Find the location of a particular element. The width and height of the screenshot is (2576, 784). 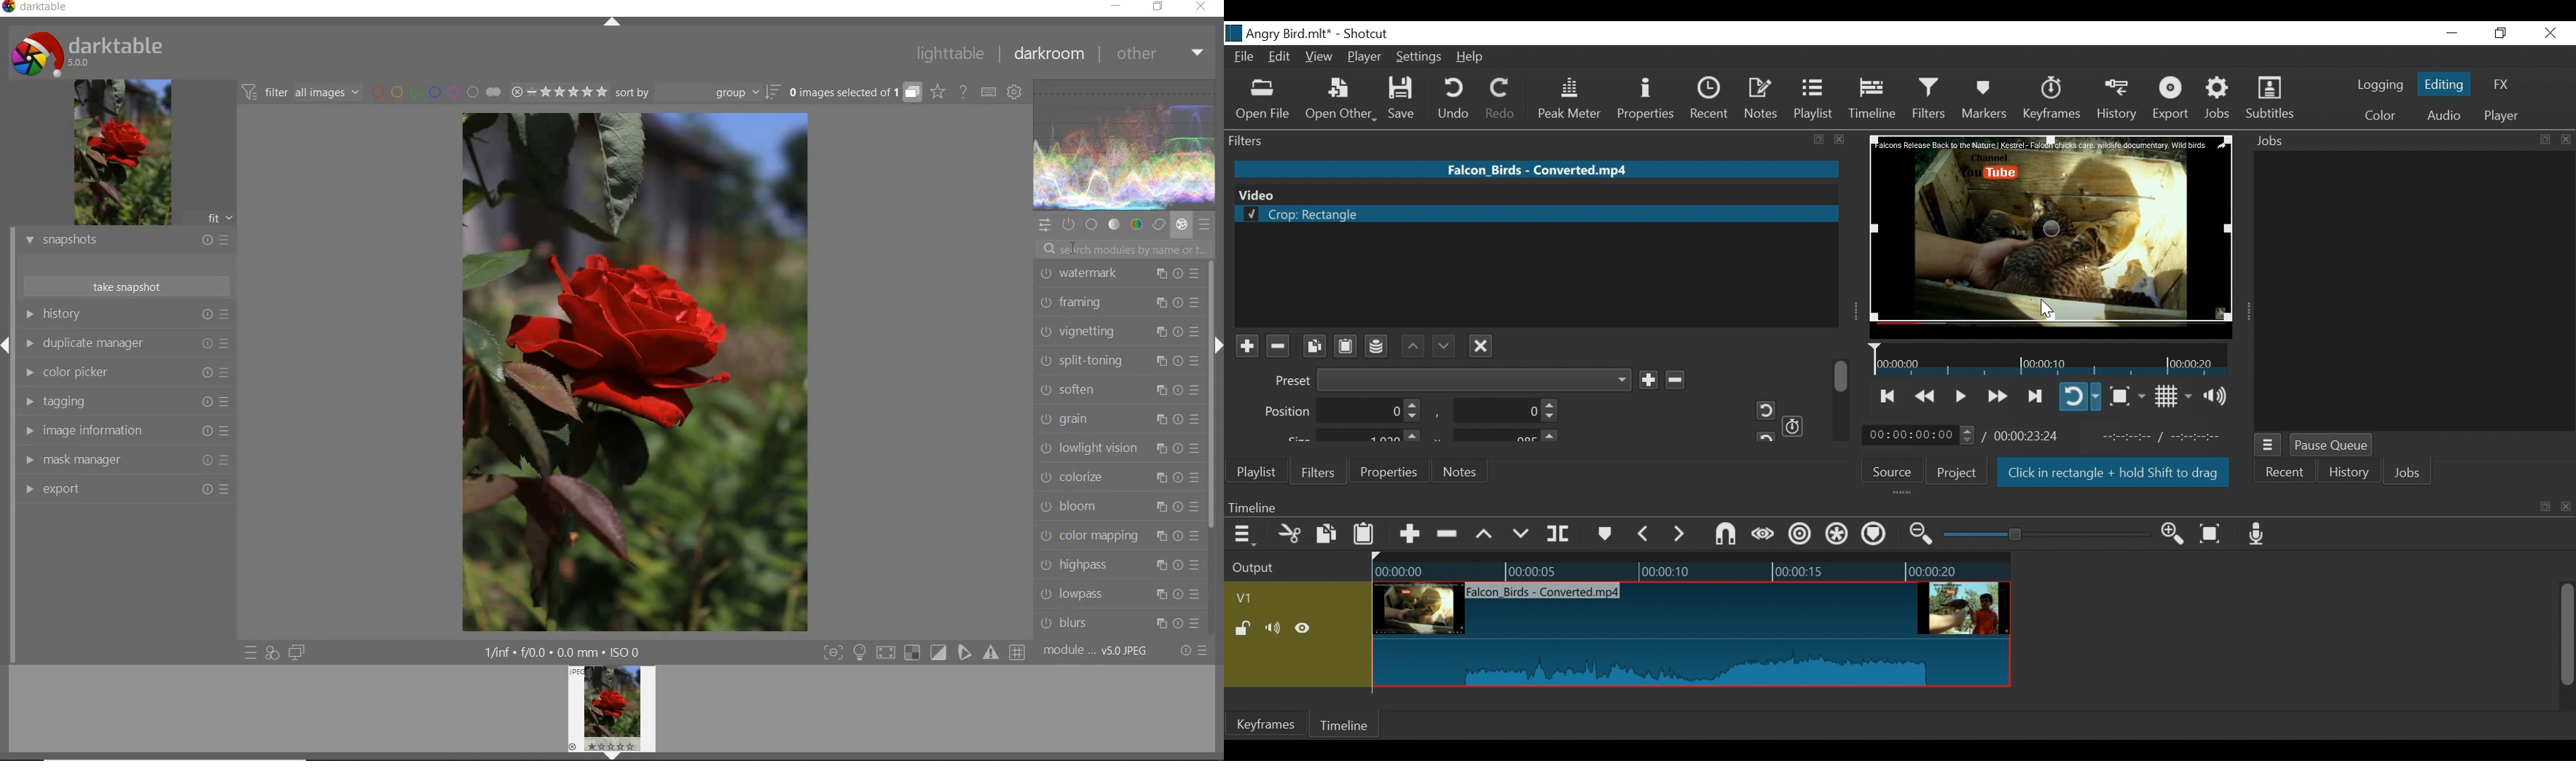

Player is located at coordinates (1365, 58).